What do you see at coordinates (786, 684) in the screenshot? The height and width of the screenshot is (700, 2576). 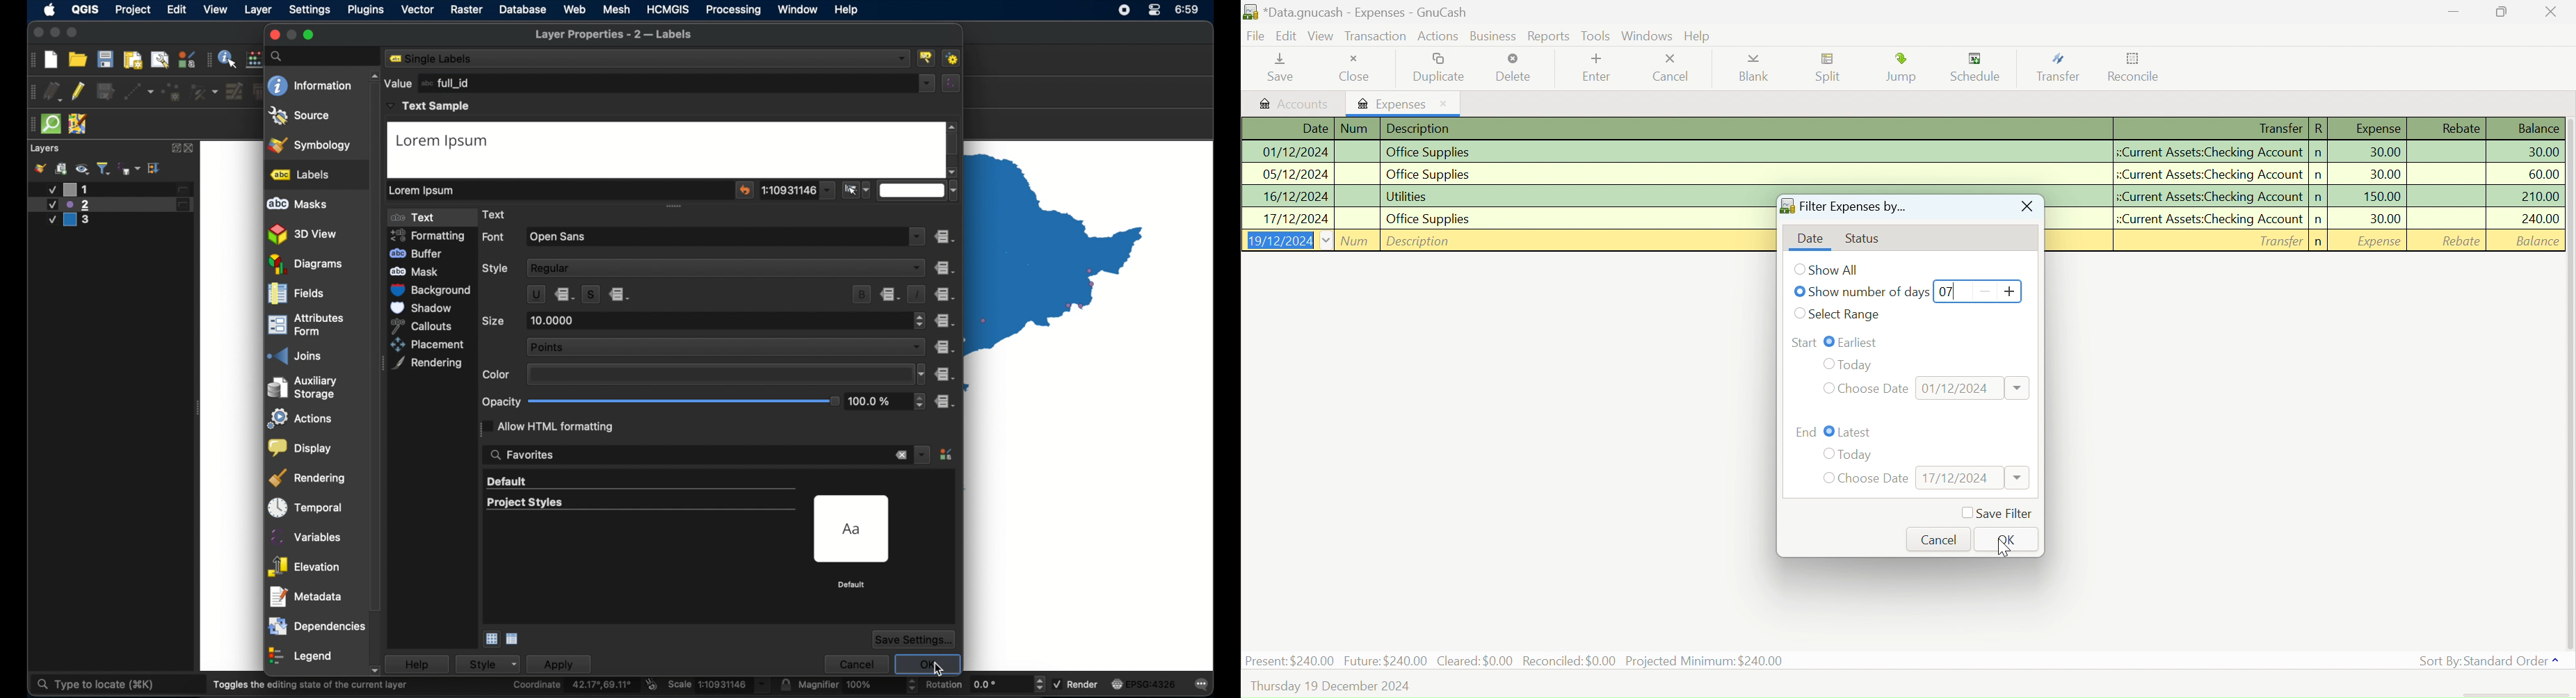 I see `lock scale` at bounding box center [786, 684].